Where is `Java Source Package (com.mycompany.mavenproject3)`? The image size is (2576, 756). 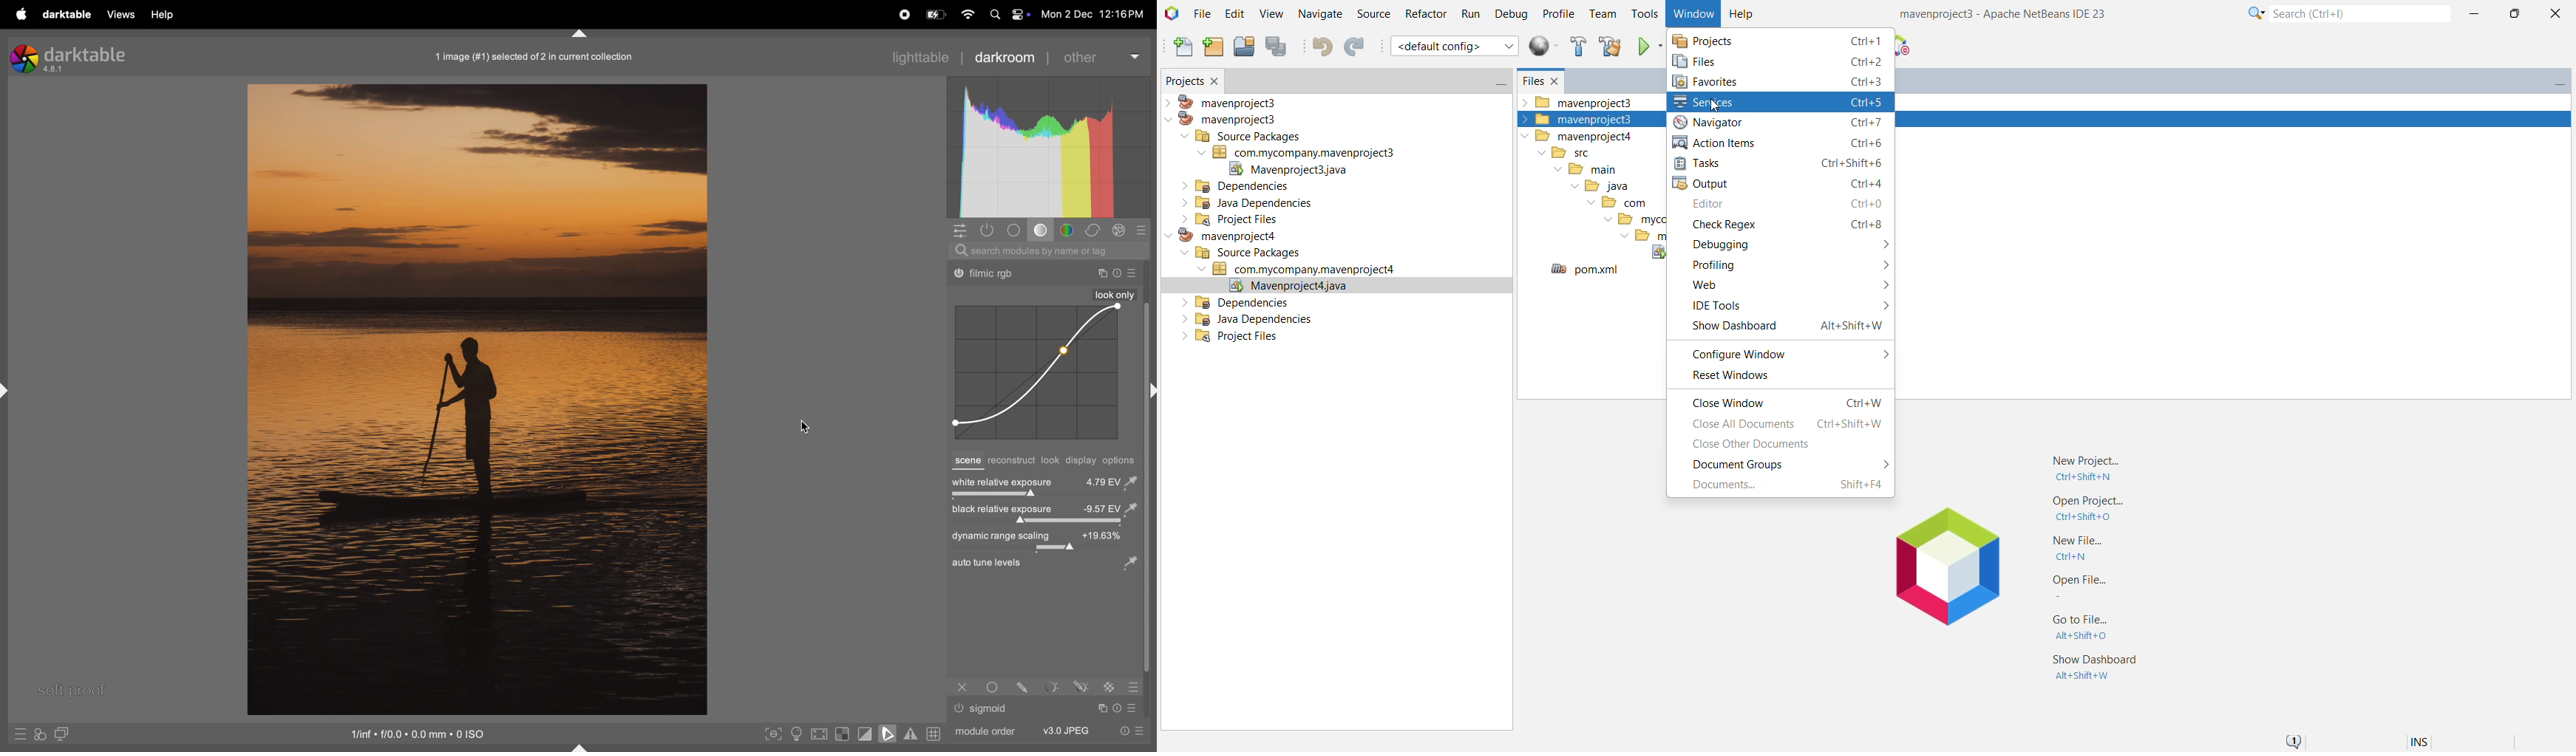 Java Source Package (com.mycompany.mavenproject3) is located at coordinates (1309, 152).